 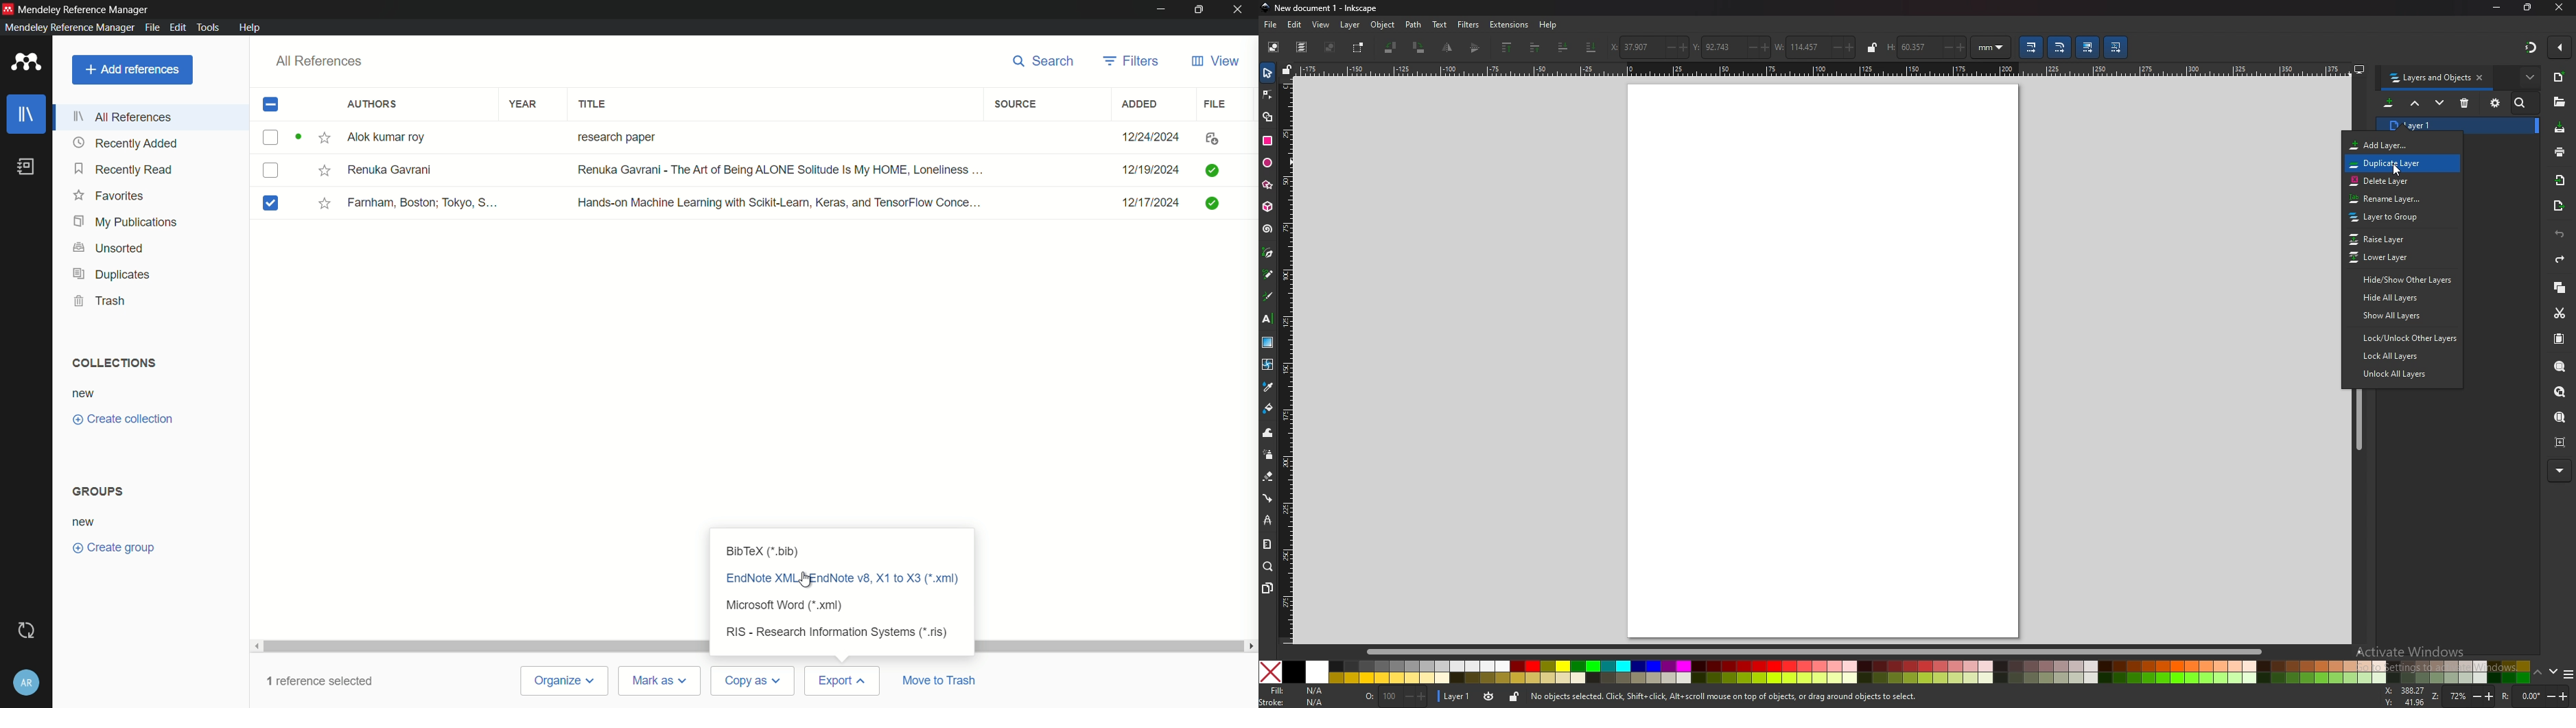 I want to click on move down, so click(x=2439, y=102).